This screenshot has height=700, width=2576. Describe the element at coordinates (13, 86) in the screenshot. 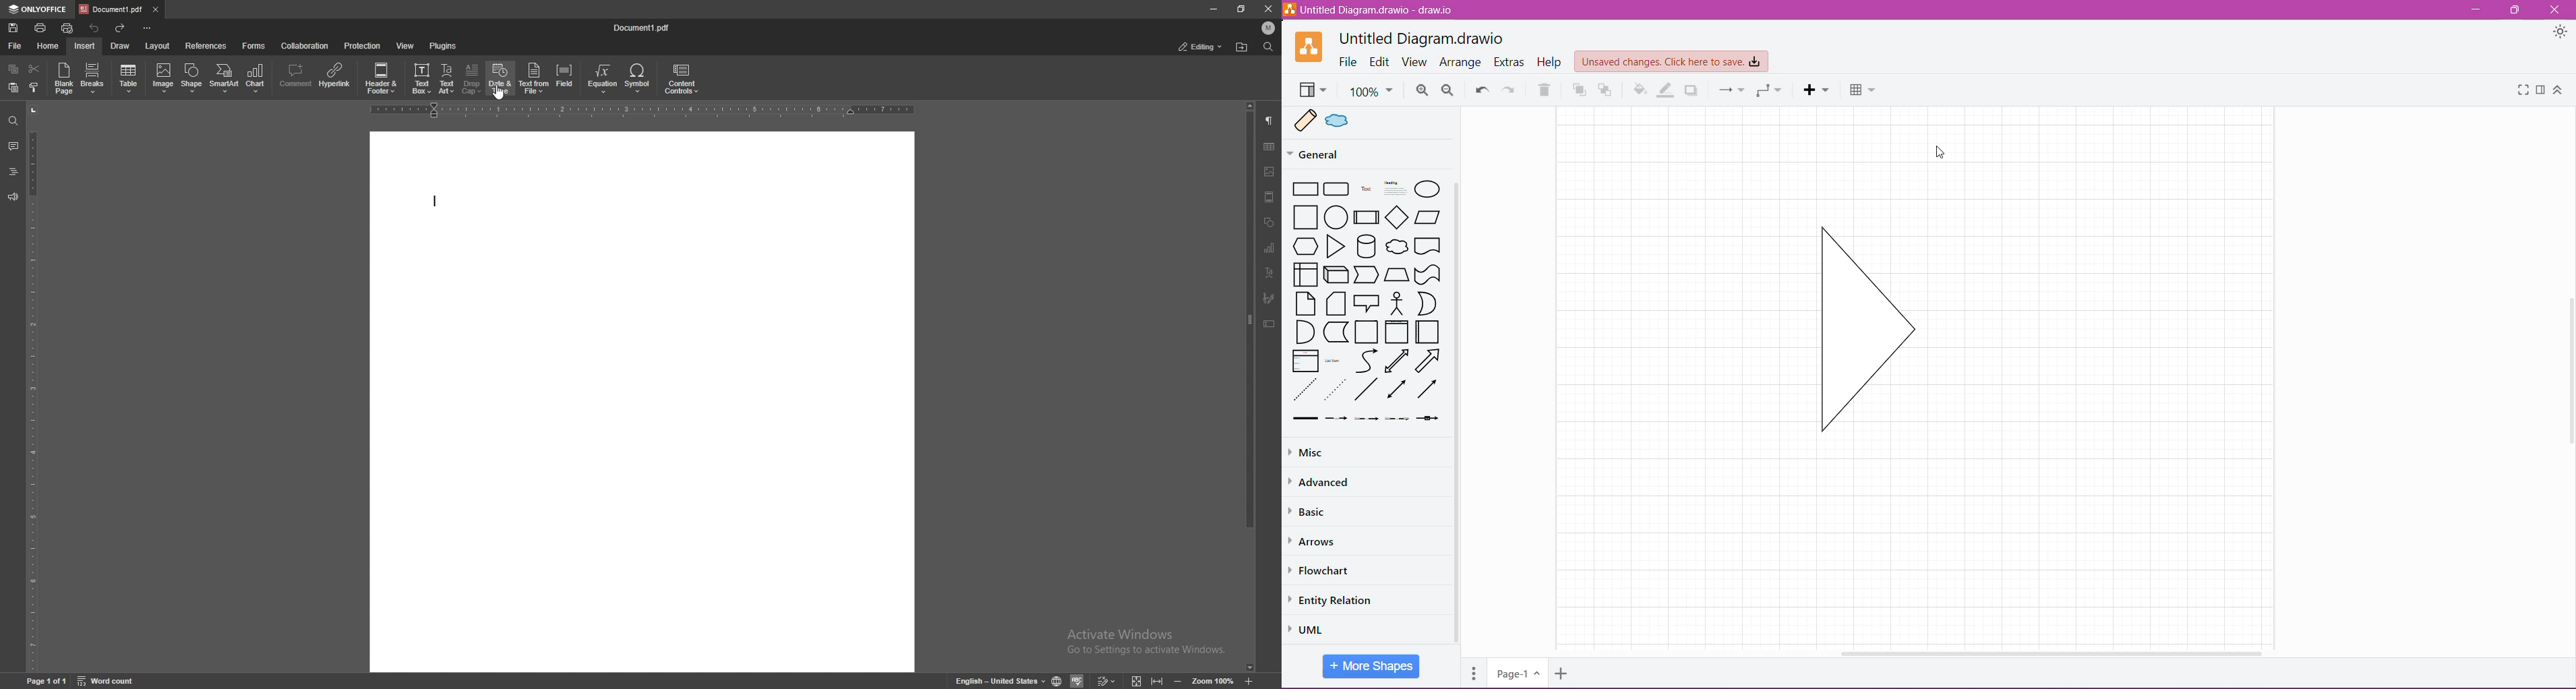

I see `paste` at that location.